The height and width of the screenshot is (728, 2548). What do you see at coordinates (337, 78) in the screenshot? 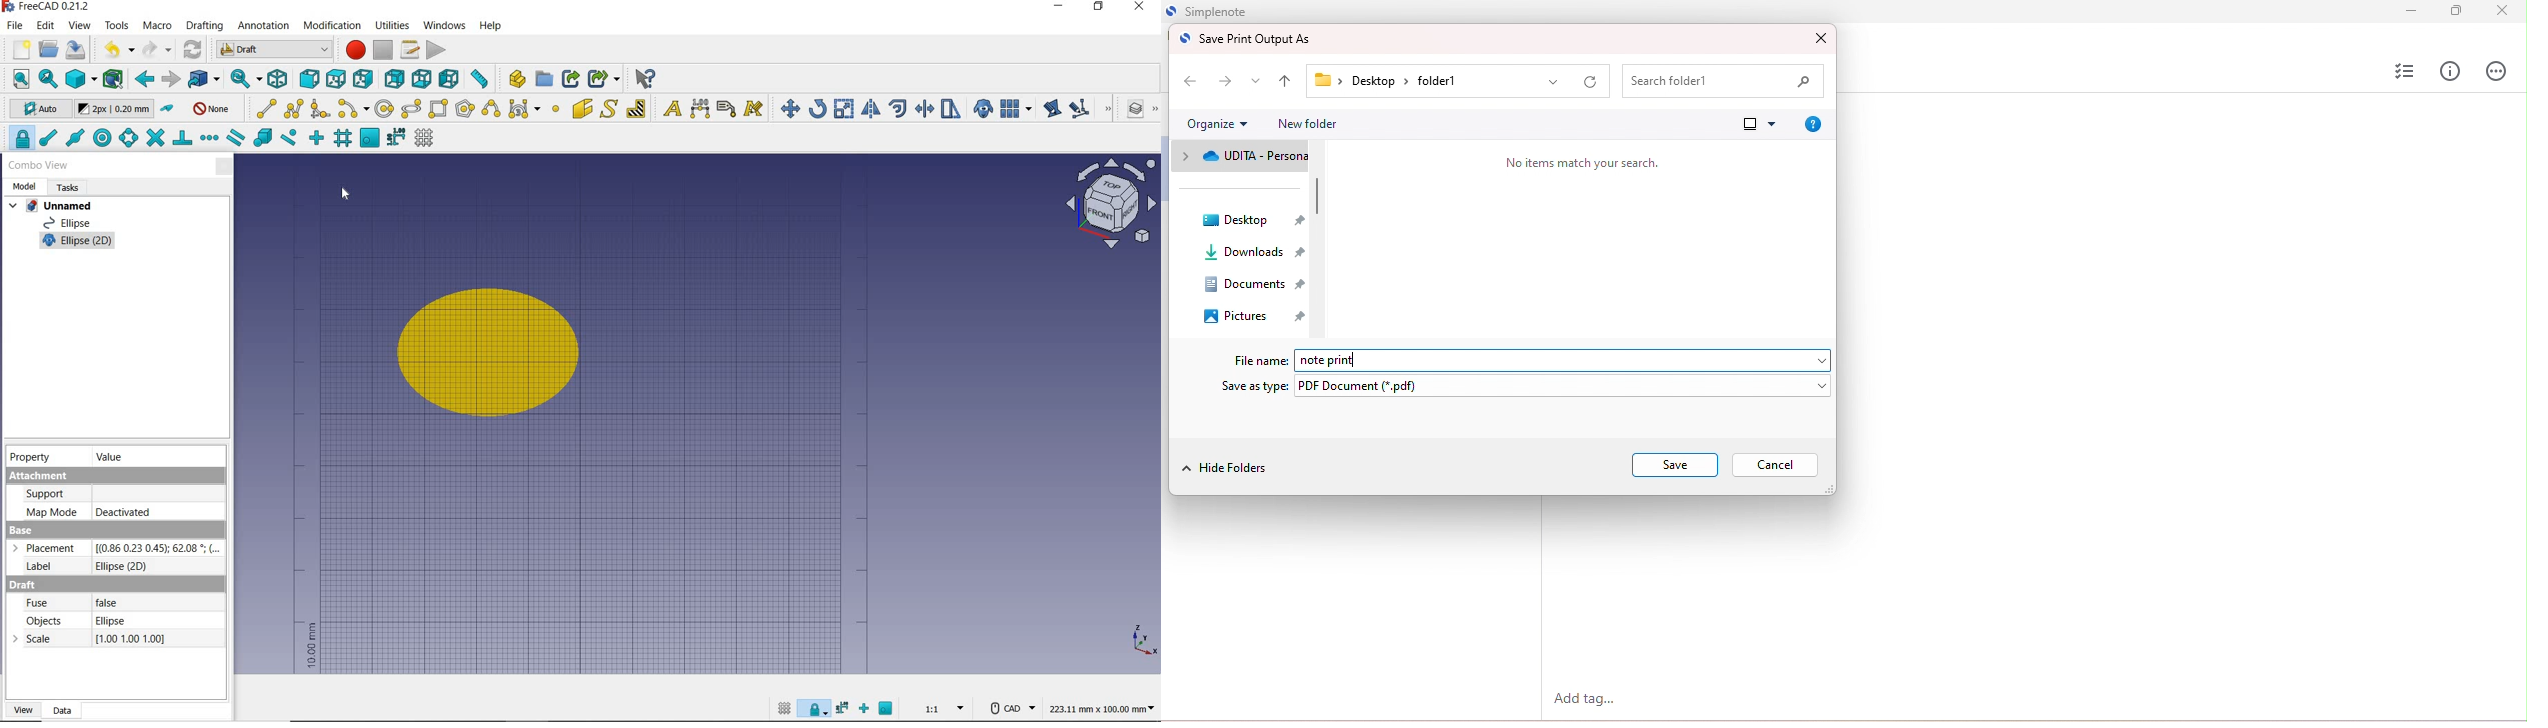
I see `top` at bounding box center [337, 78].